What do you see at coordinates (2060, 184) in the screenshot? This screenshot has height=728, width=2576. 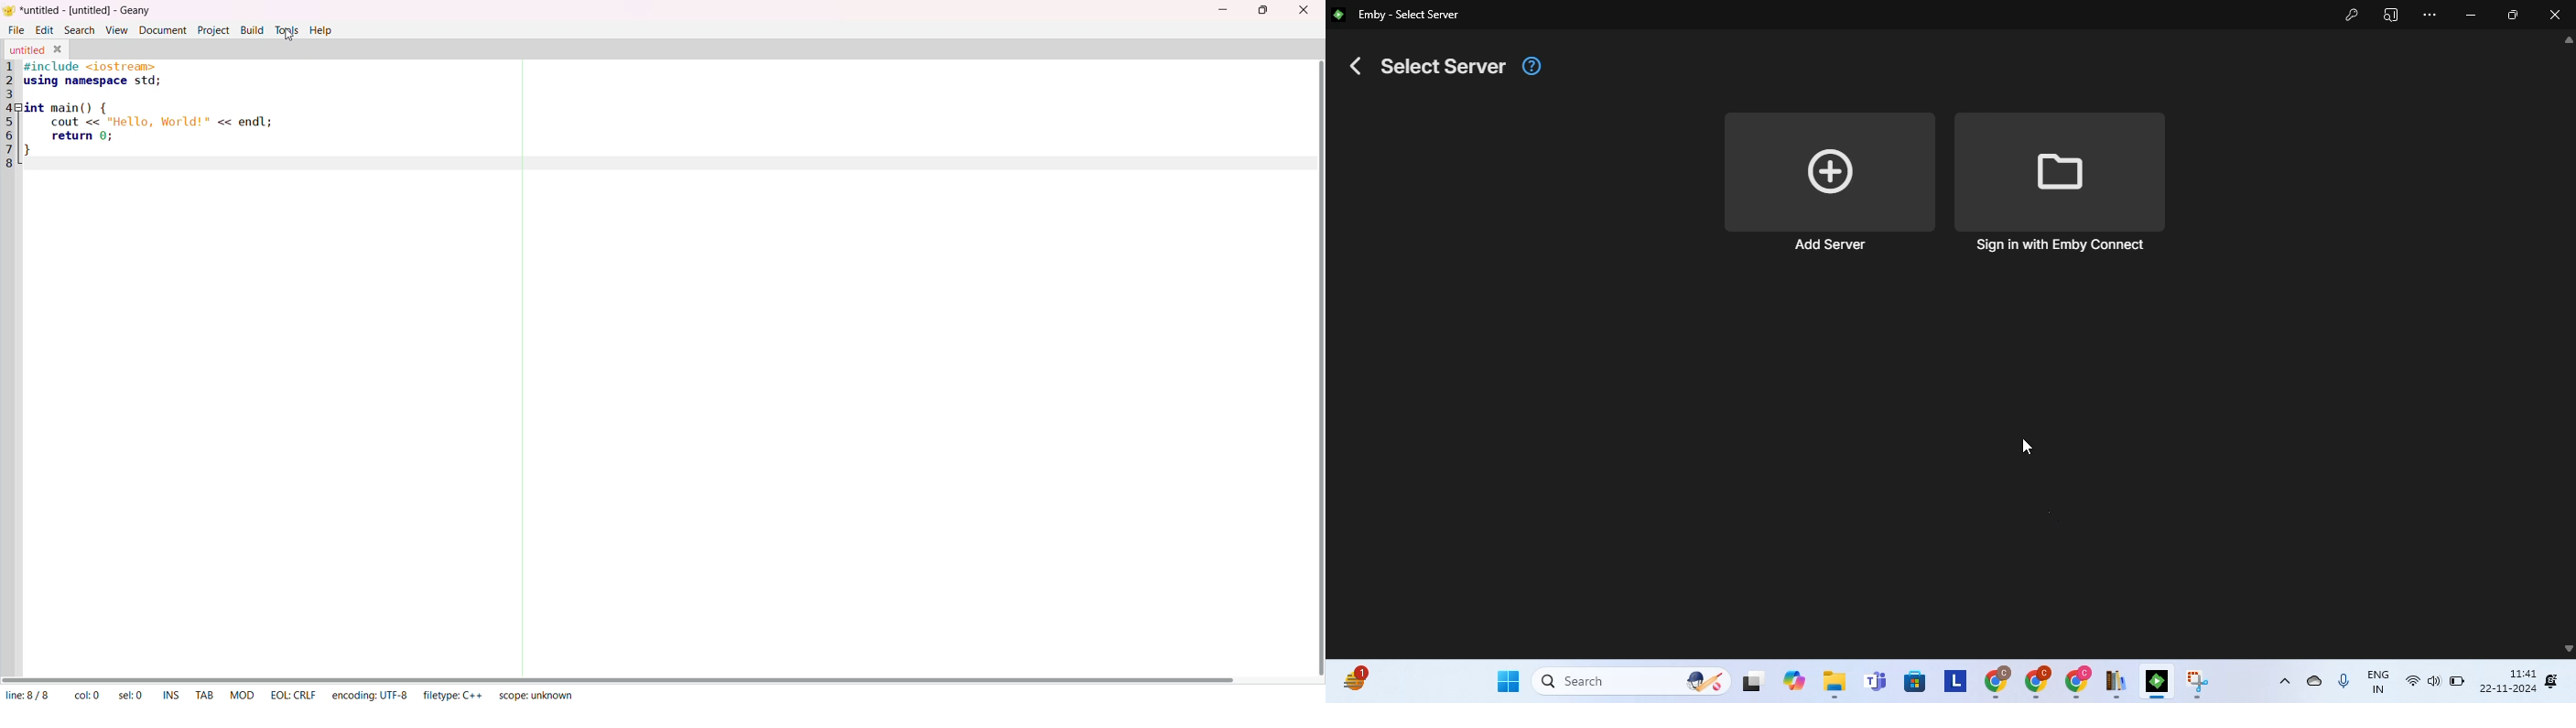 I see `sign in with emby connect` at bounding box center [2060, 184].